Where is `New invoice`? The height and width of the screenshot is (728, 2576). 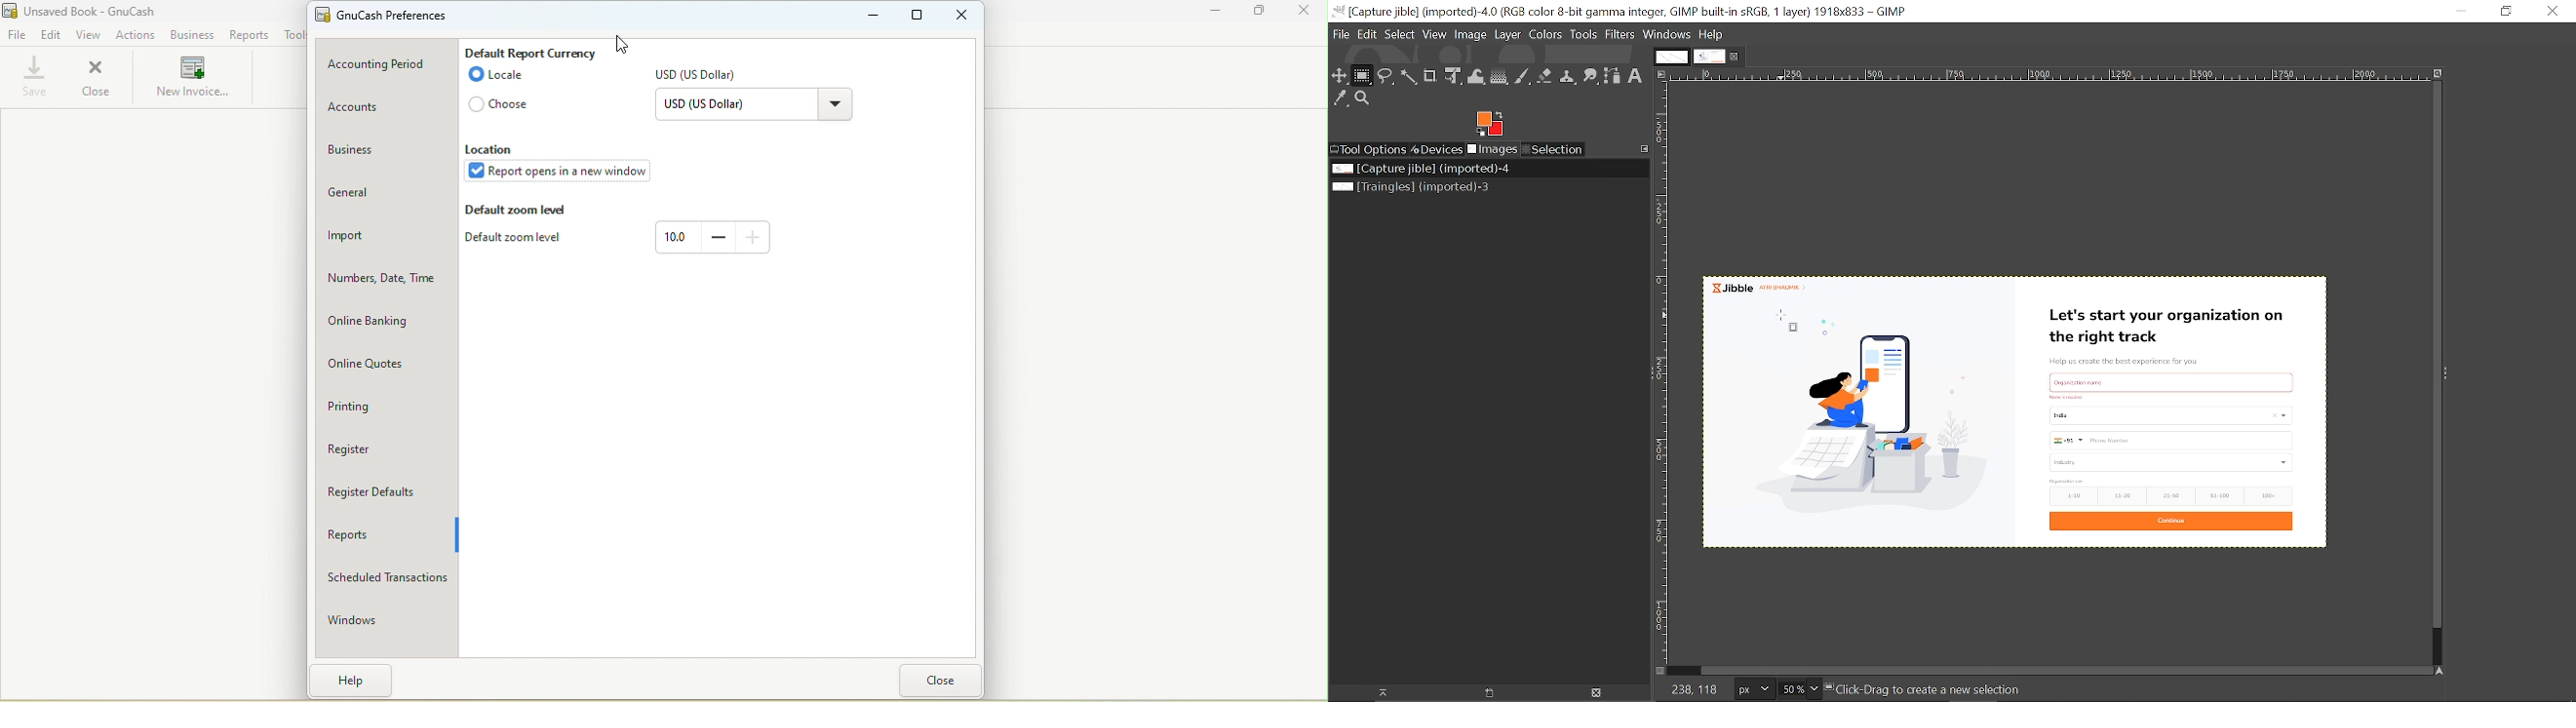 New invoice is located at coordinates (193, 79).